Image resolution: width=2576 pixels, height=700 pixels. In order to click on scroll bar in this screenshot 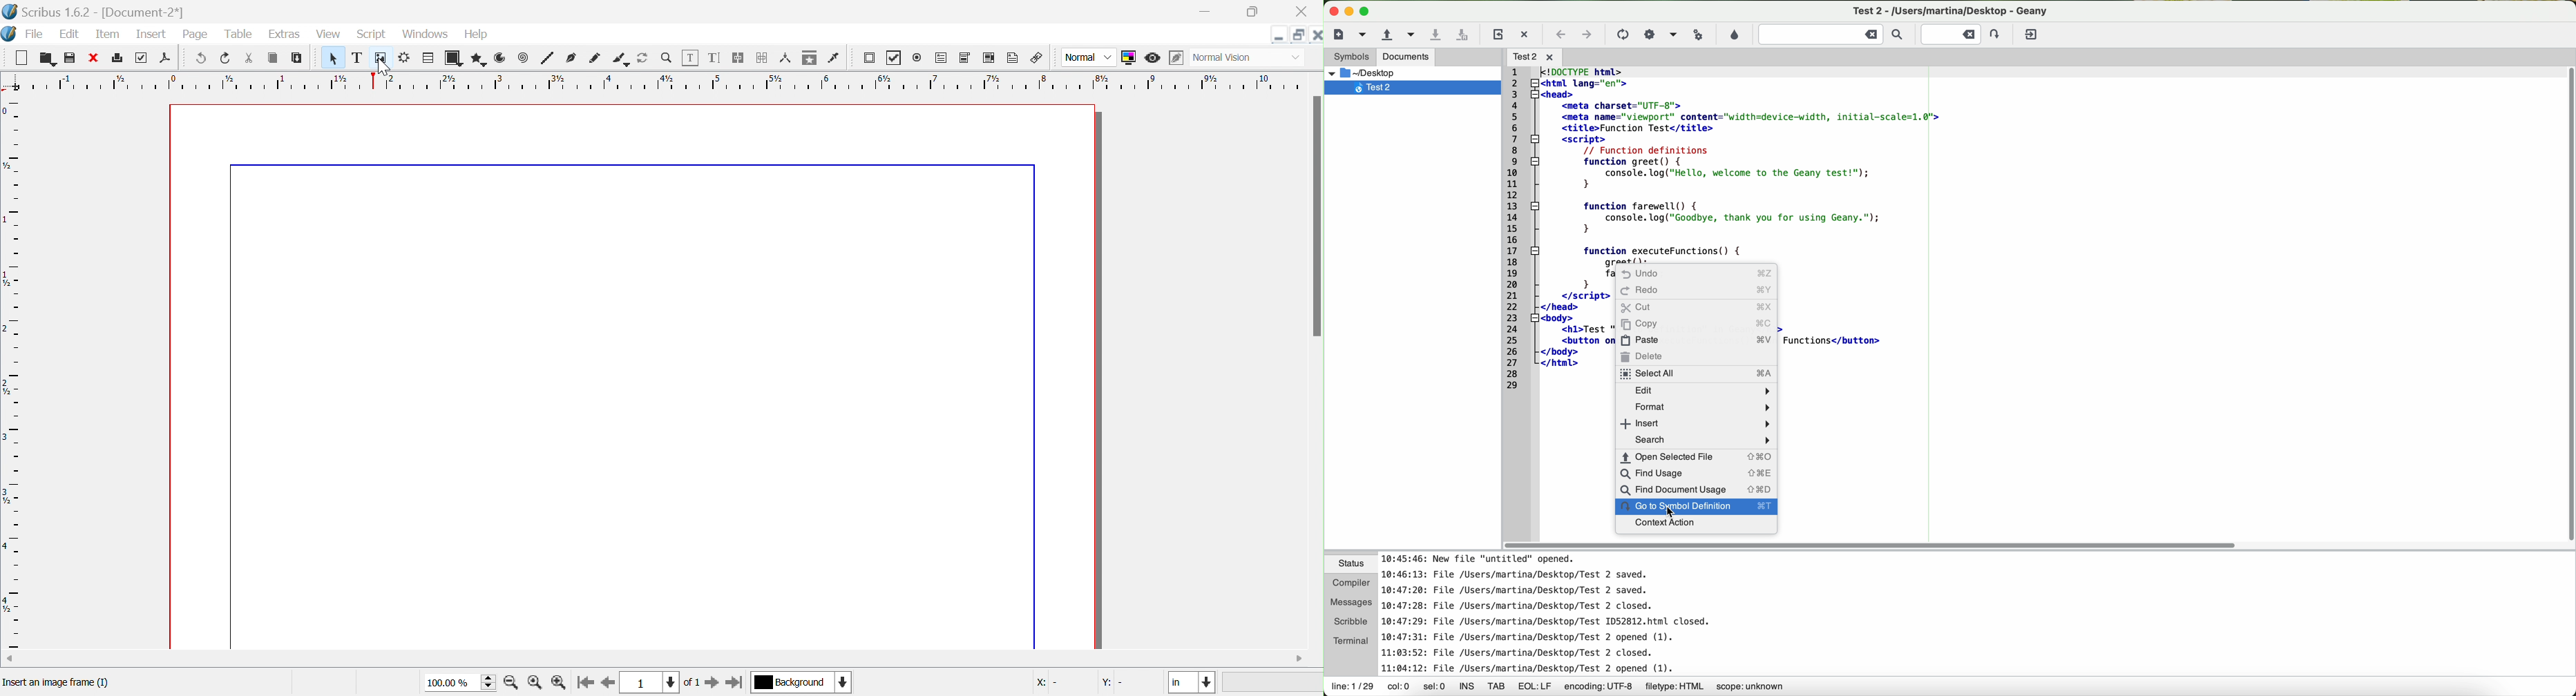, I will do `click(1315, 216)`.